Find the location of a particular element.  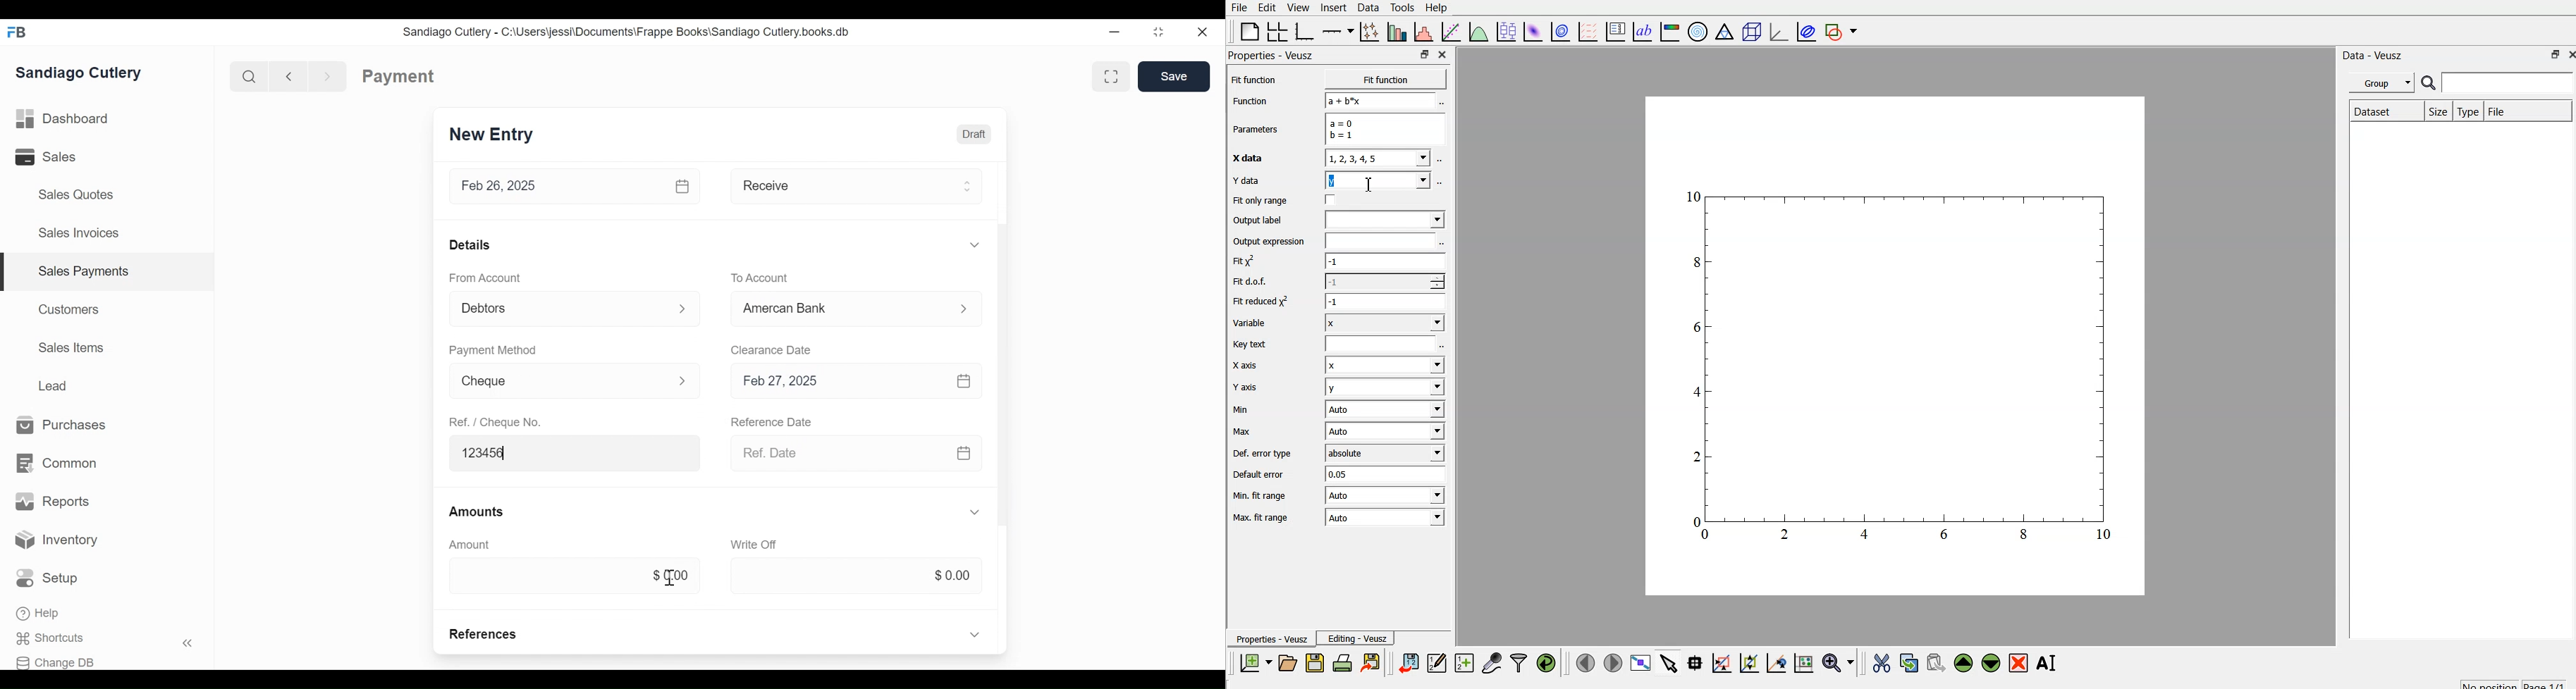

close is located at coordinates (2568, 57).